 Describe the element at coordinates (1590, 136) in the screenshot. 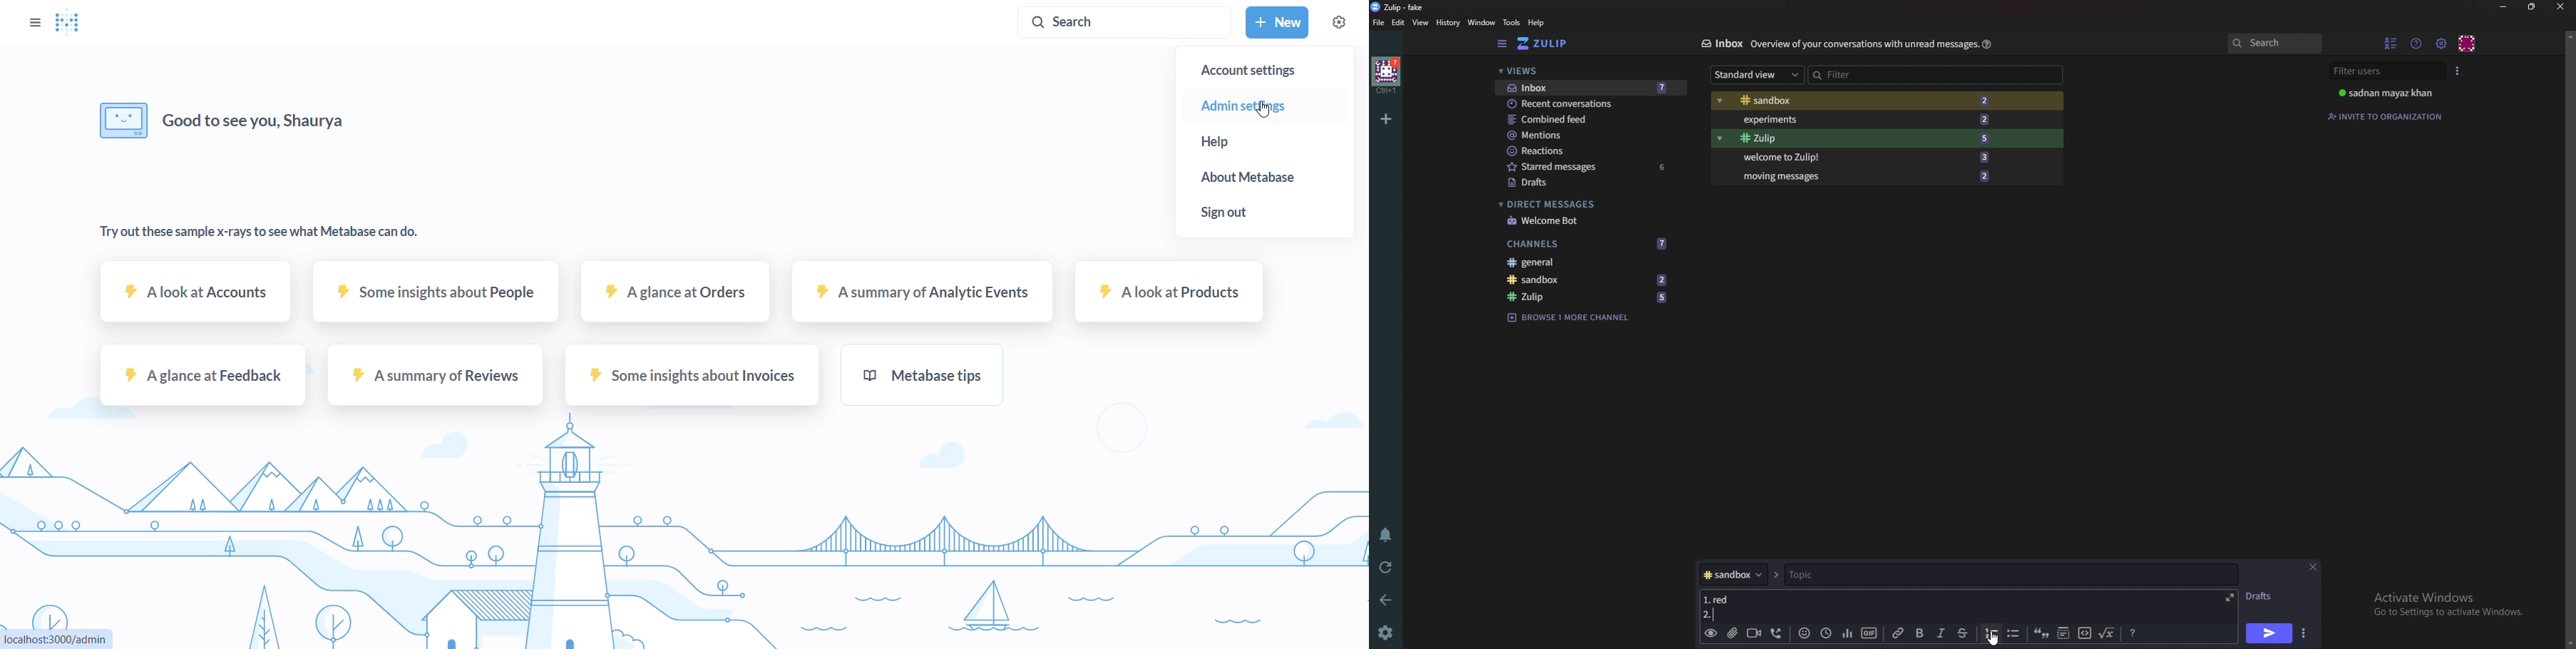

I see `mentions` at that location.